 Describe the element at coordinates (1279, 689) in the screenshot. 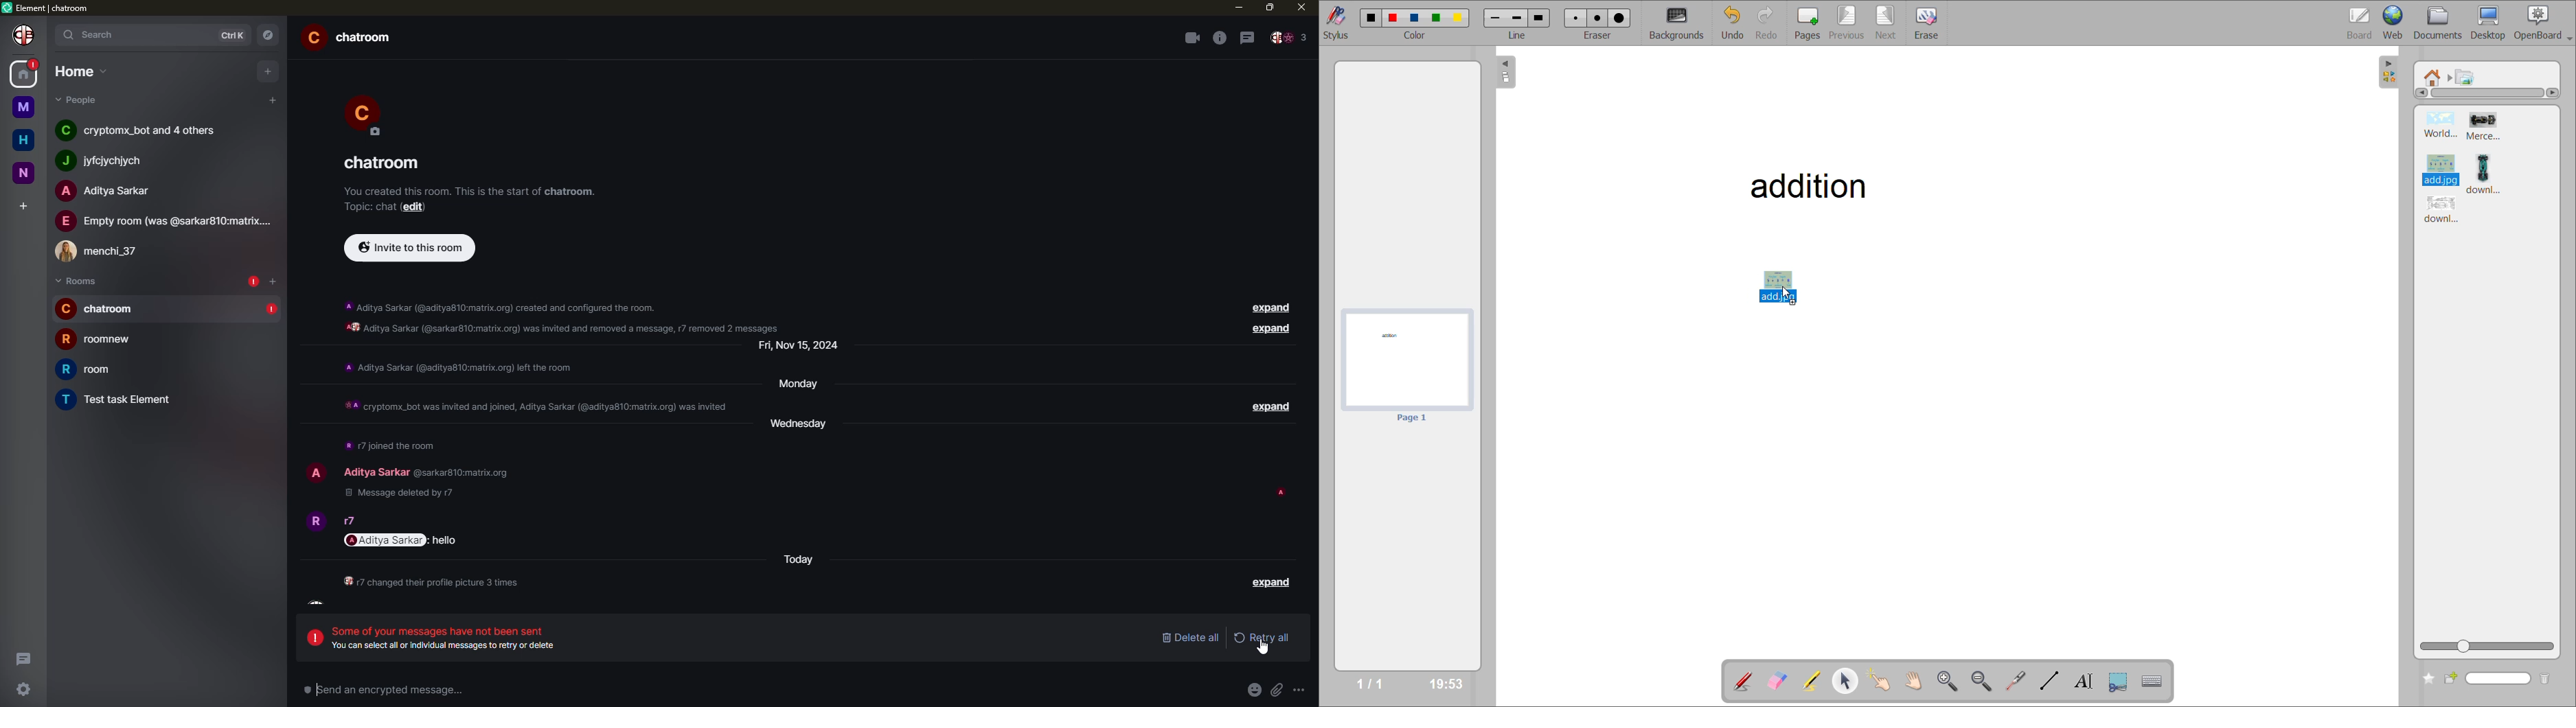

I see `attach` at that location.